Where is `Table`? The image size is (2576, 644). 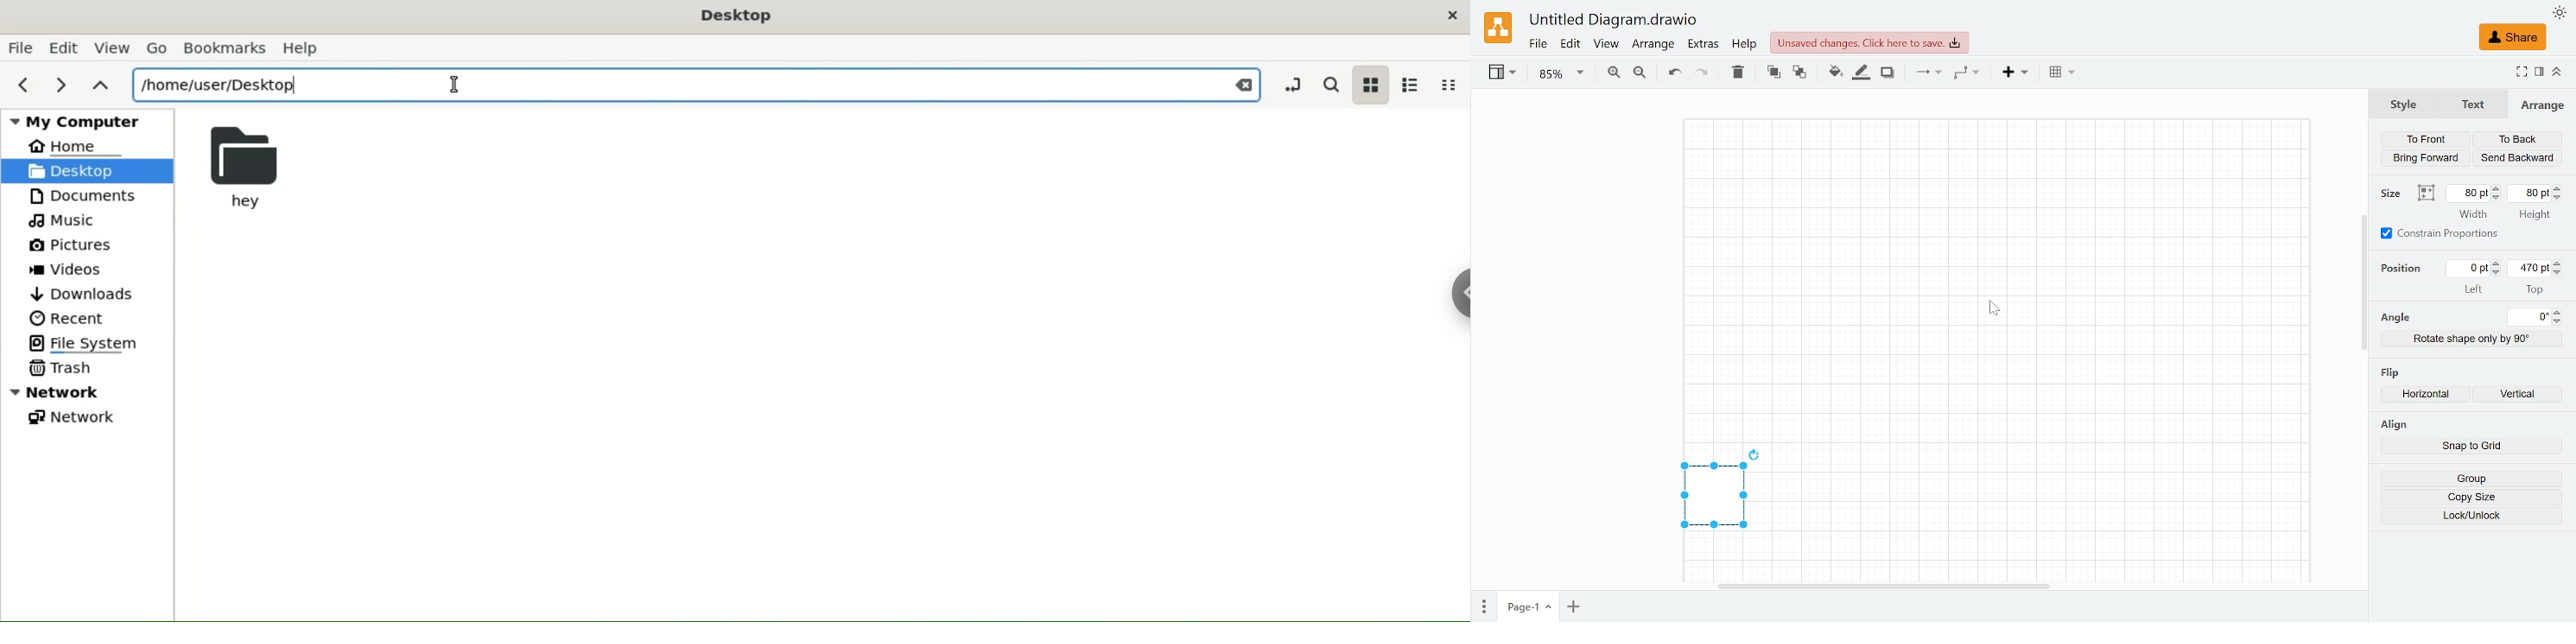
Table is located at coordinates (2062, 73).